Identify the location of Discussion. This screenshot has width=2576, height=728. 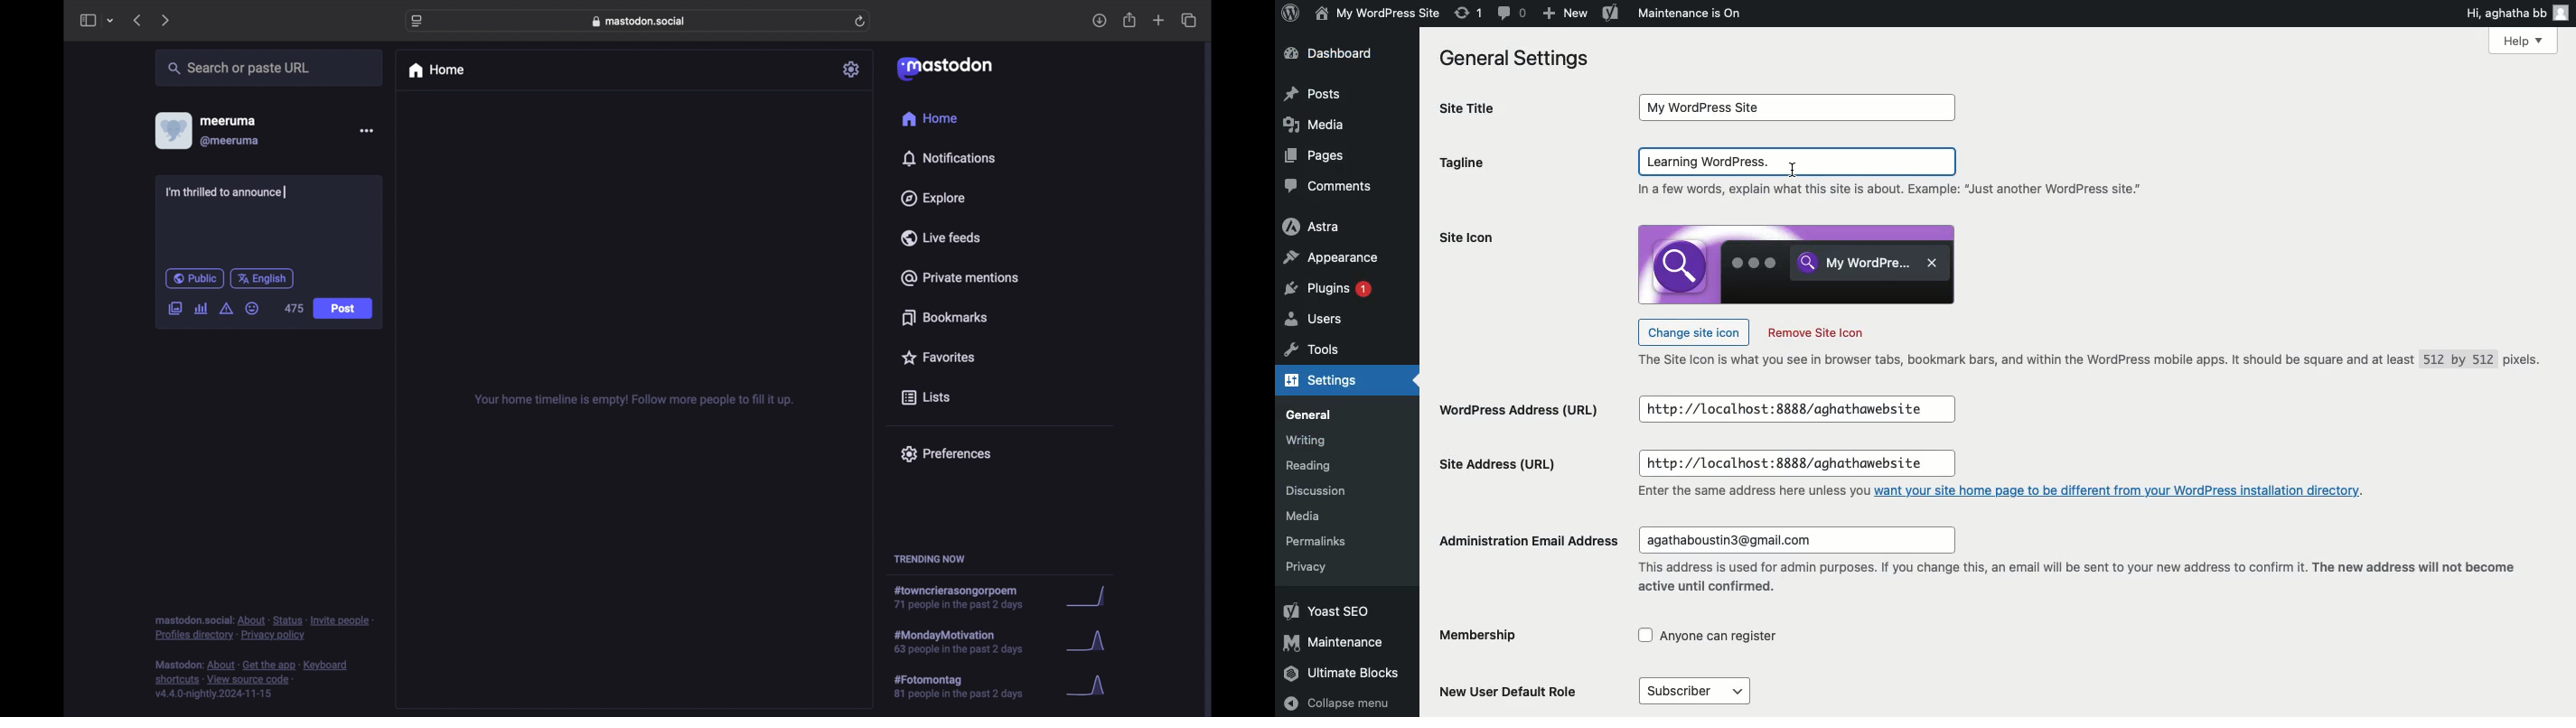
(1323, 493).